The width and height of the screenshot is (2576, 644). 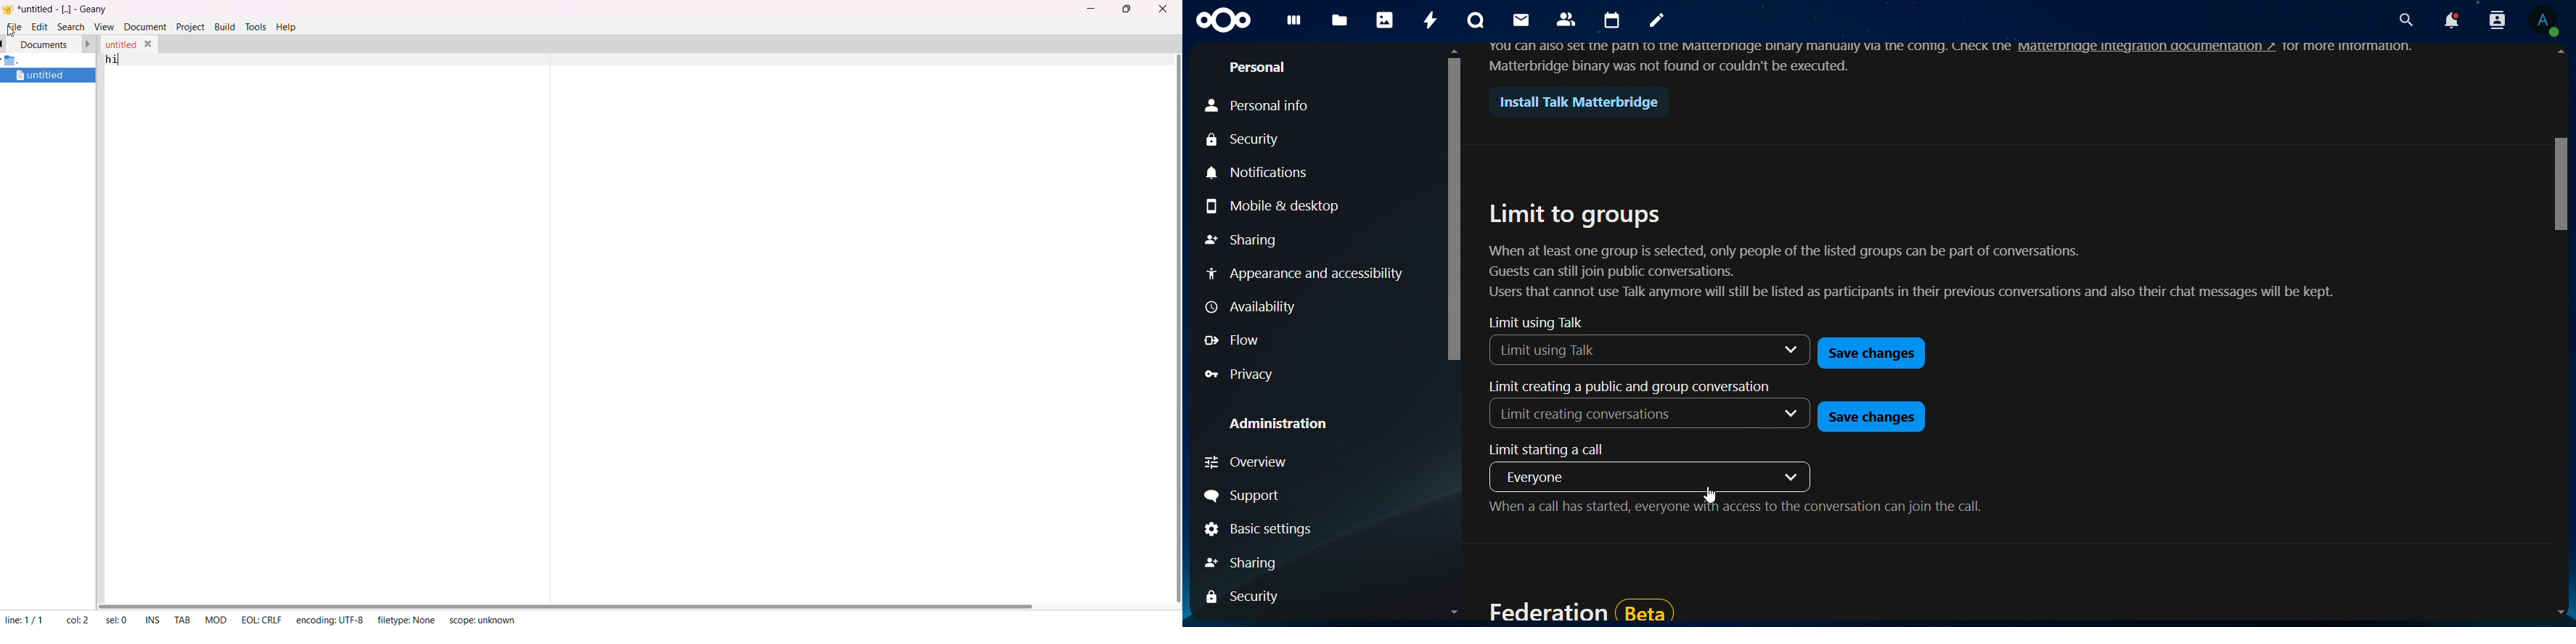 I want to click on Overview, so click(x=1315, y=462).